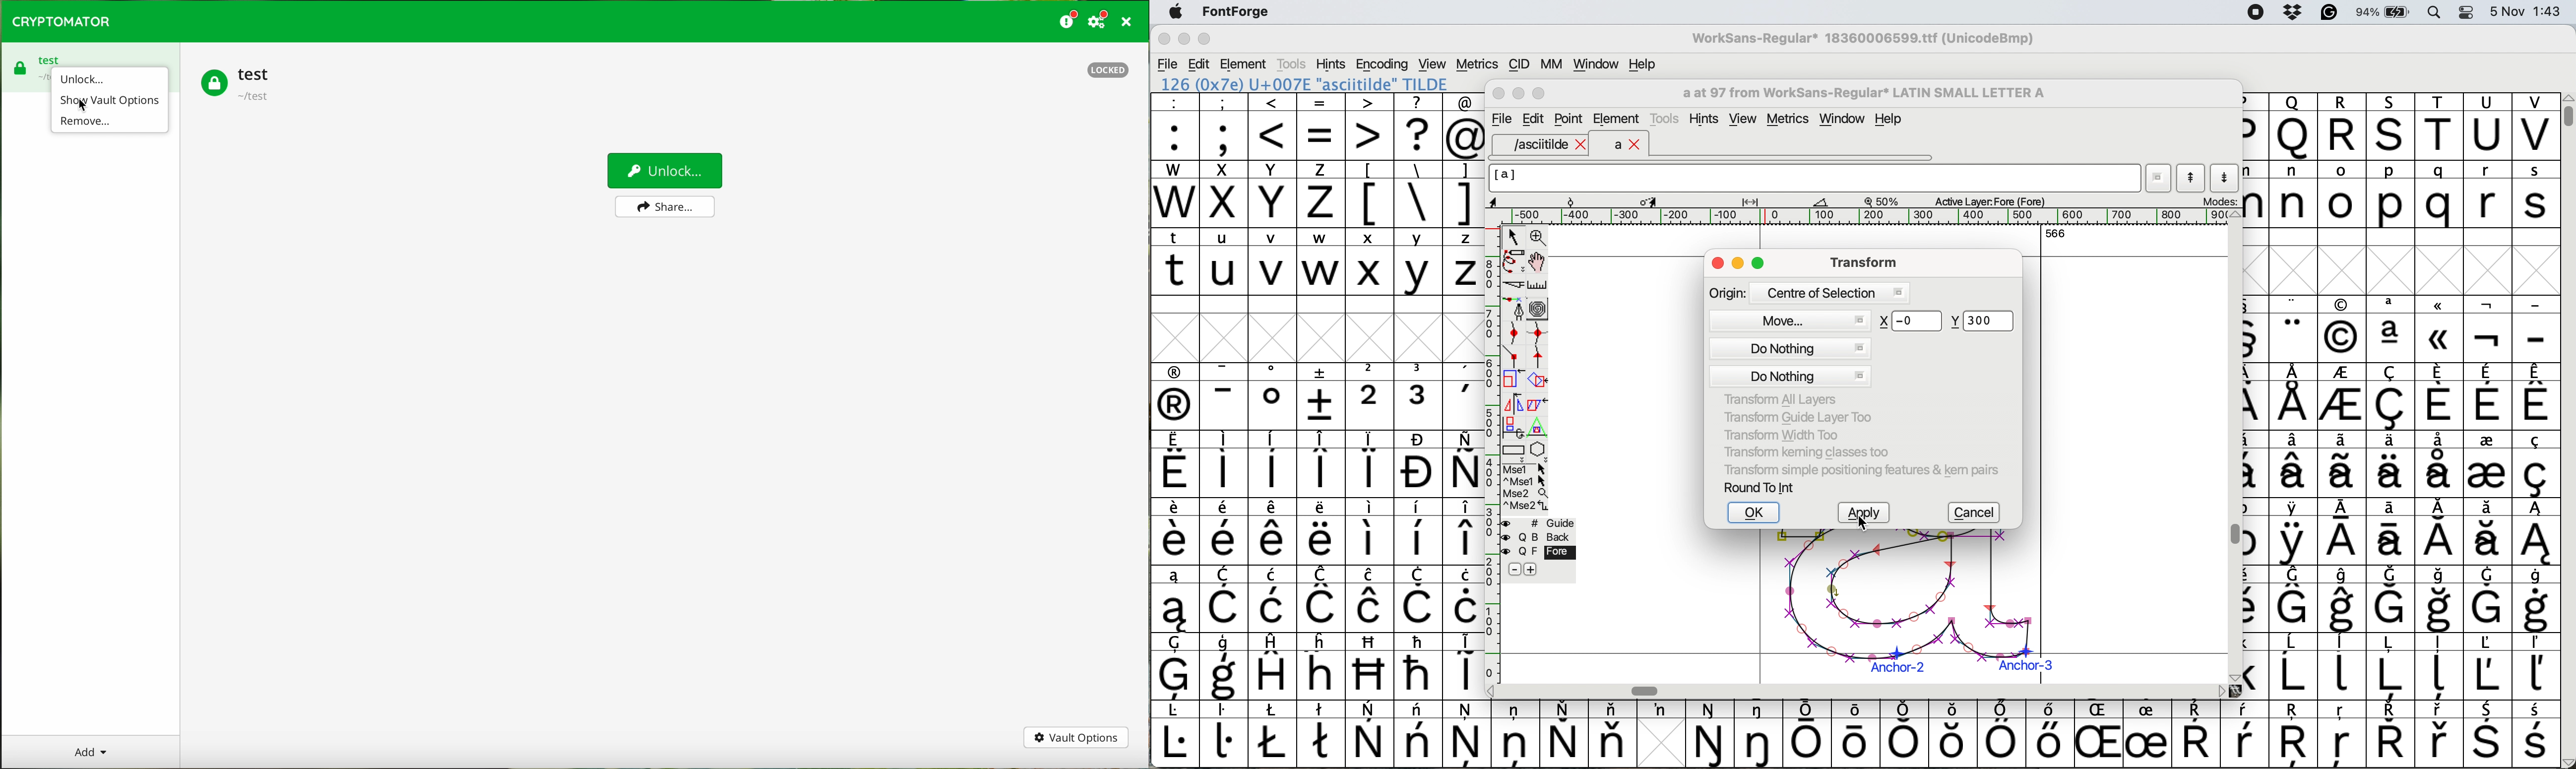  Describe the element at coordinates (1273, 127) in the screenshot. I see `<` at that location.